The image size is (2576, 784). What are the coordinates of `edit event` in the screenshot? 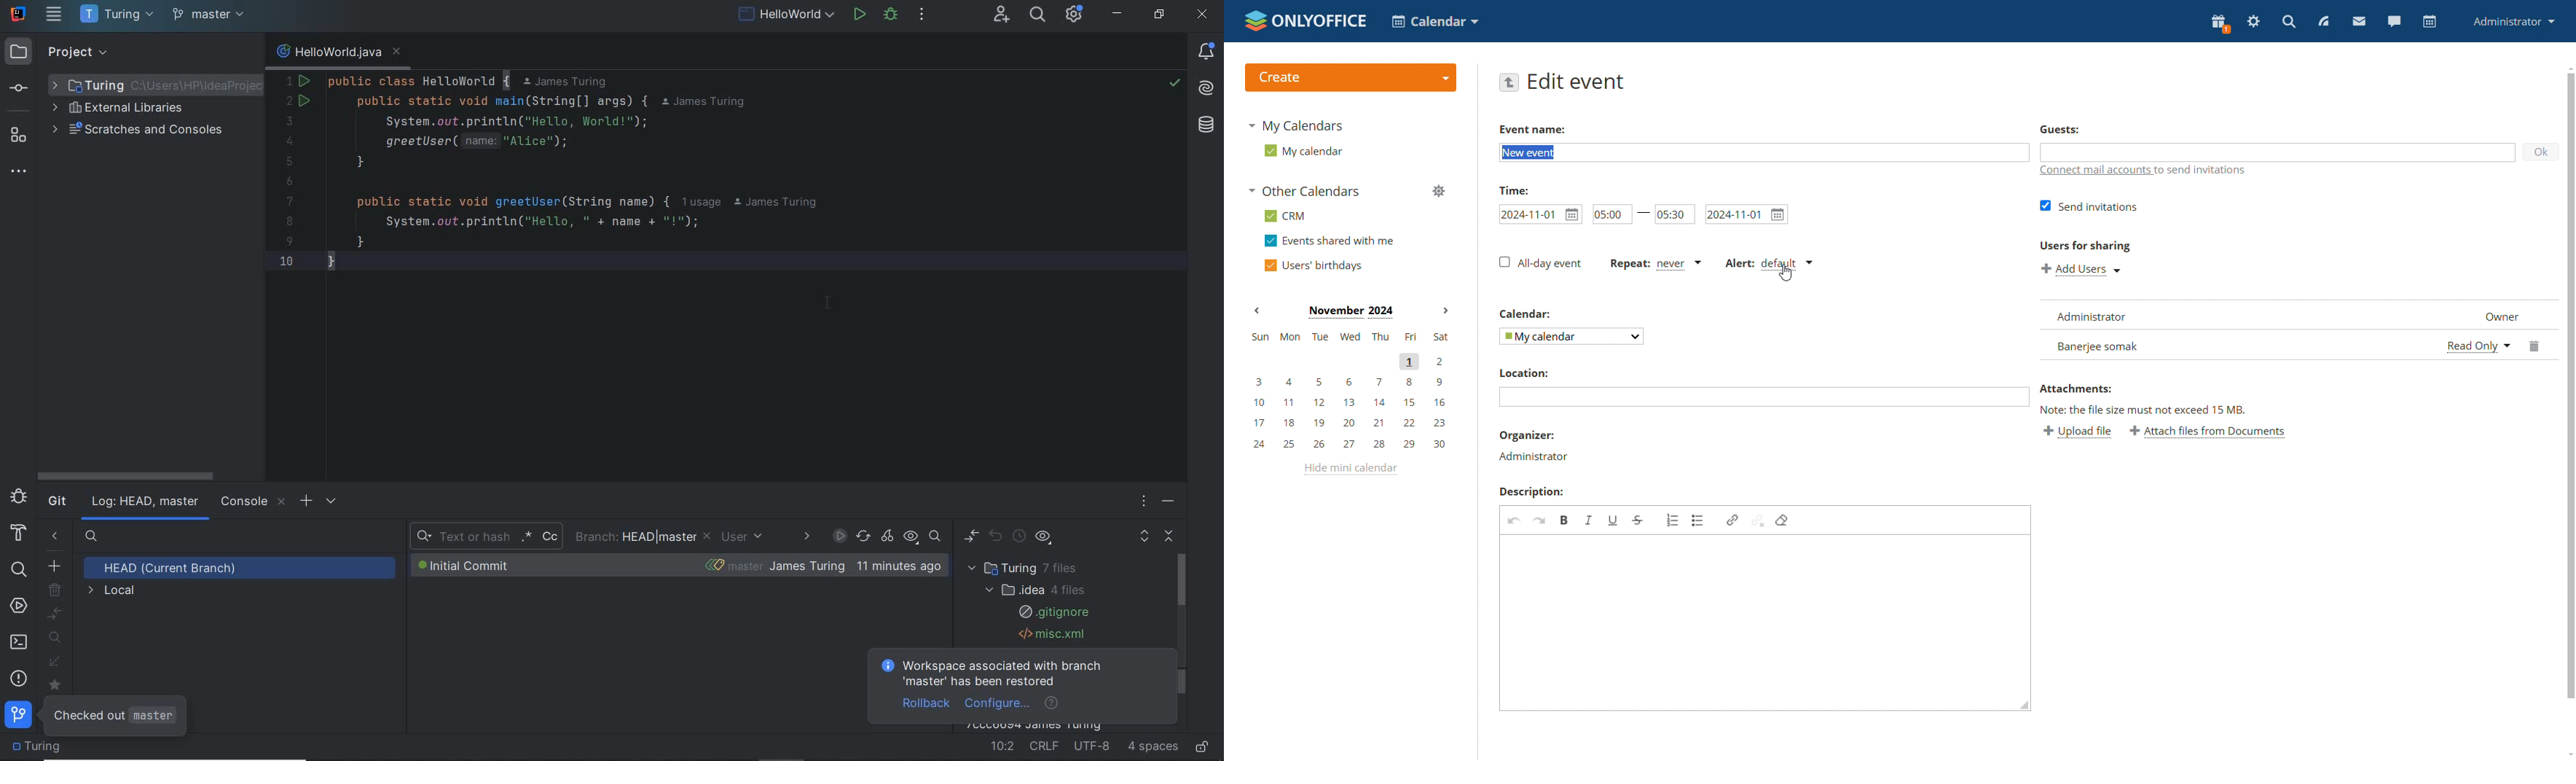 It's located at (1577, 82).